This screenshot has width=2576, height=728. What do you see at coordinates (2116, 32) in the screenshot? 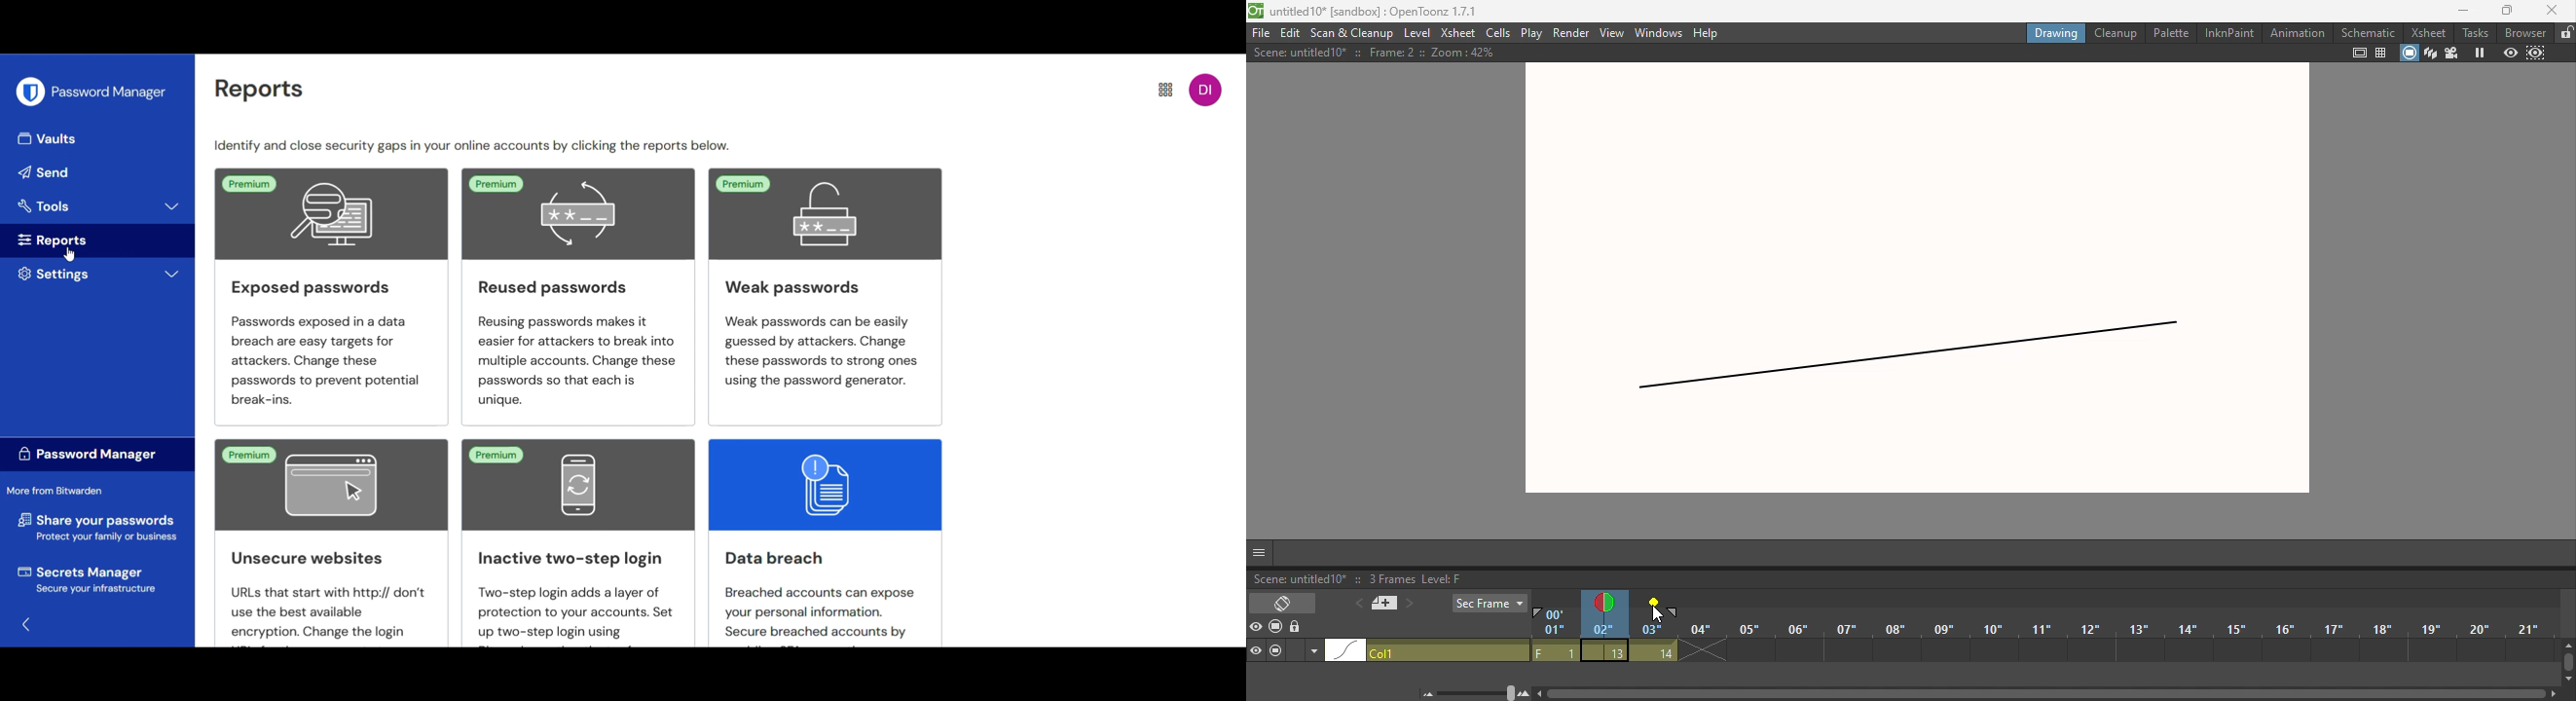
I see `Cleanup` at bounding box center [2116, 32].